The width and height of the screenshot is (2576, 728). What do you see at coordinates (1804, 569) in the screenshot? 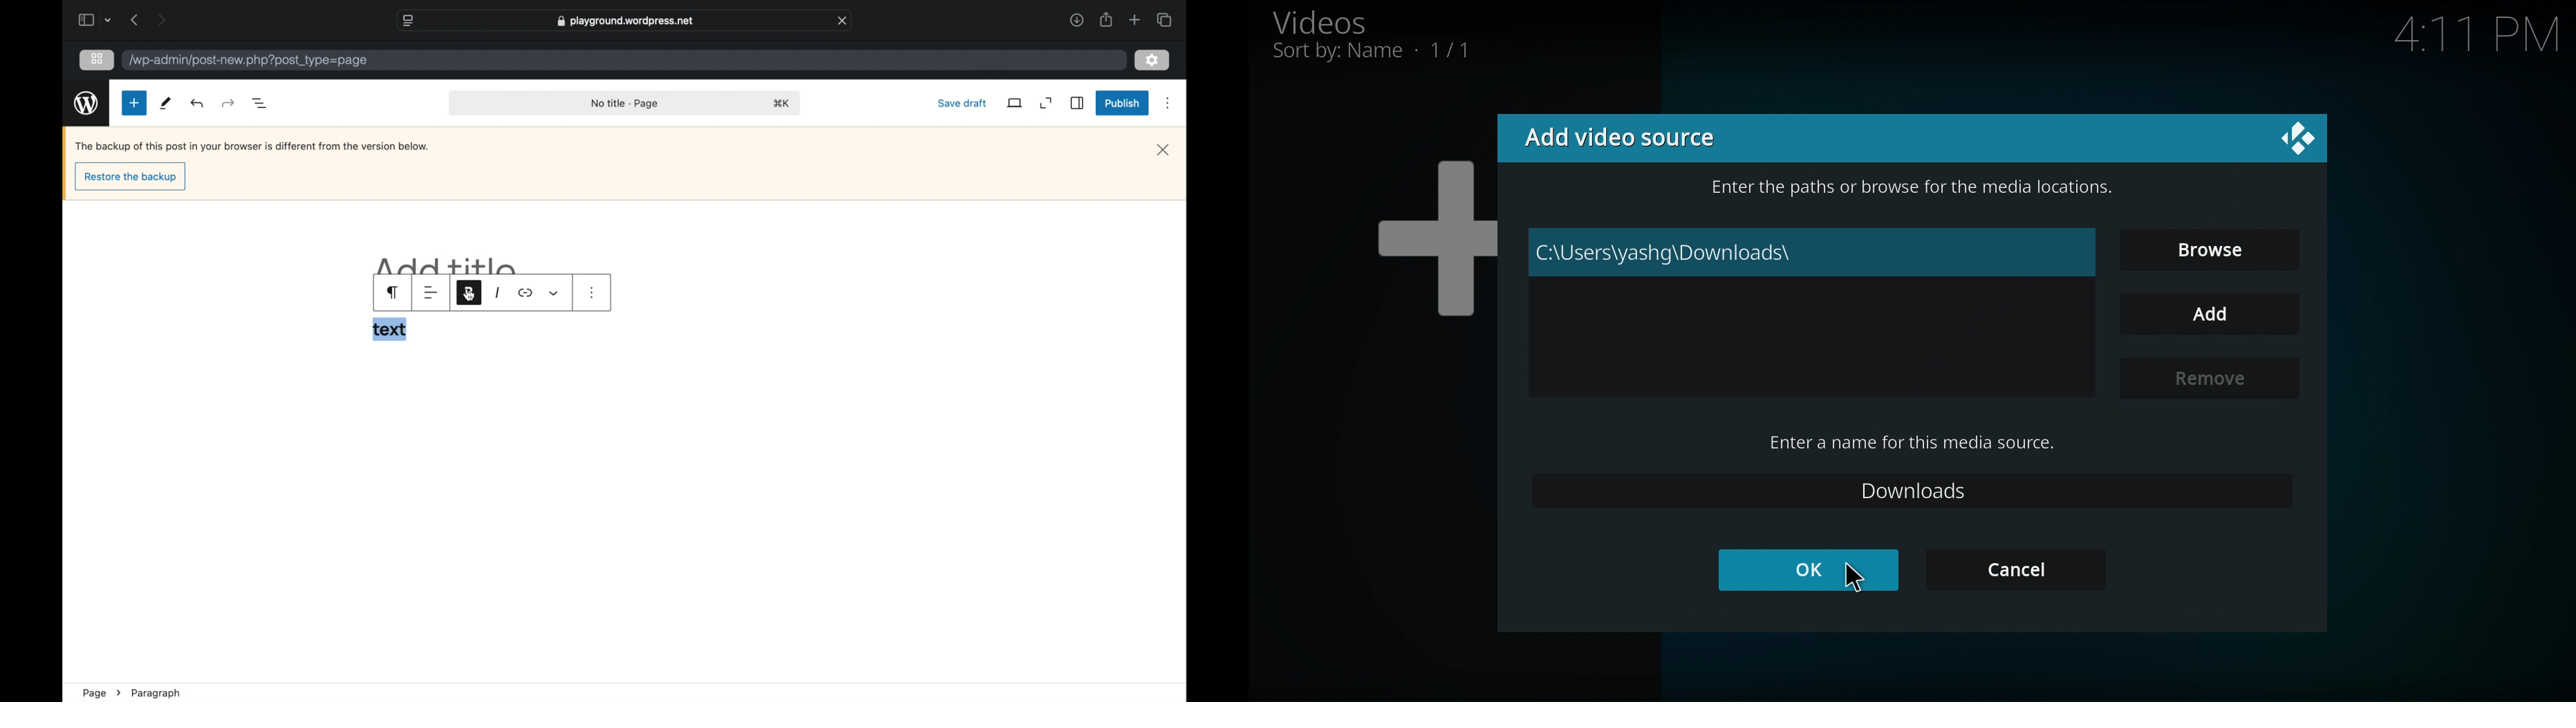
I see `Ok` at bounding box center [1804, 569].